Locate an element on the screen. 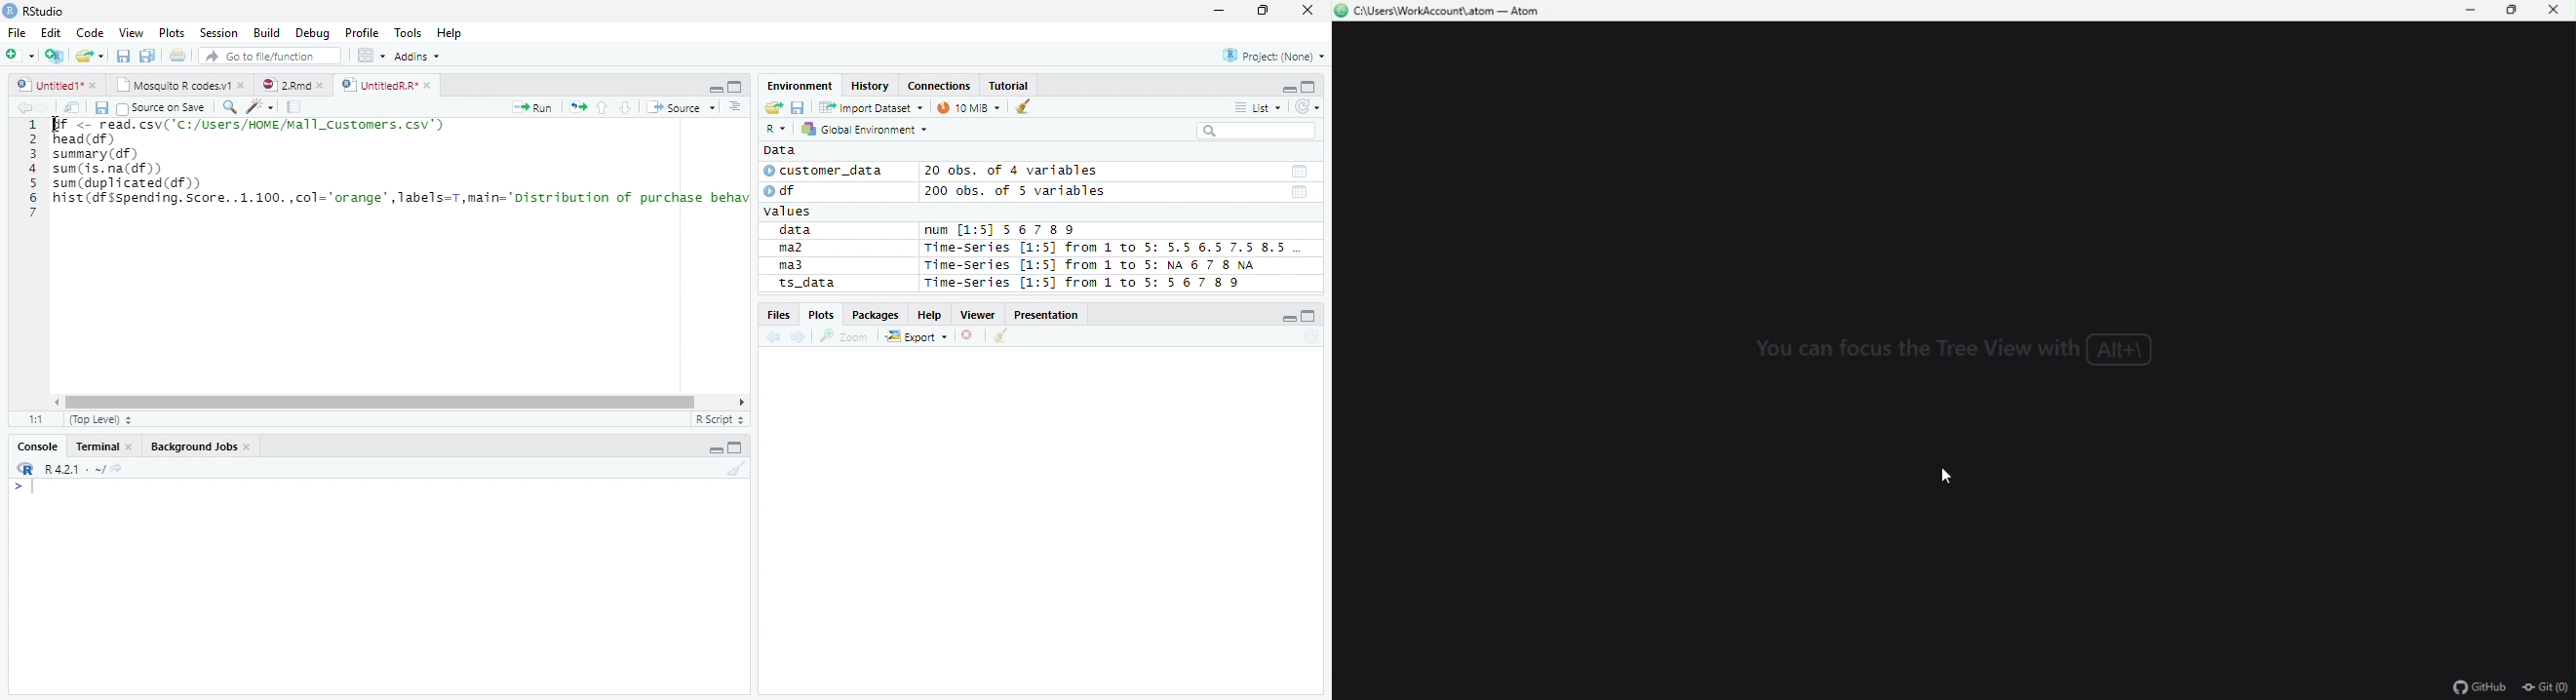  Minimize is located at coordinates (1218, 13).